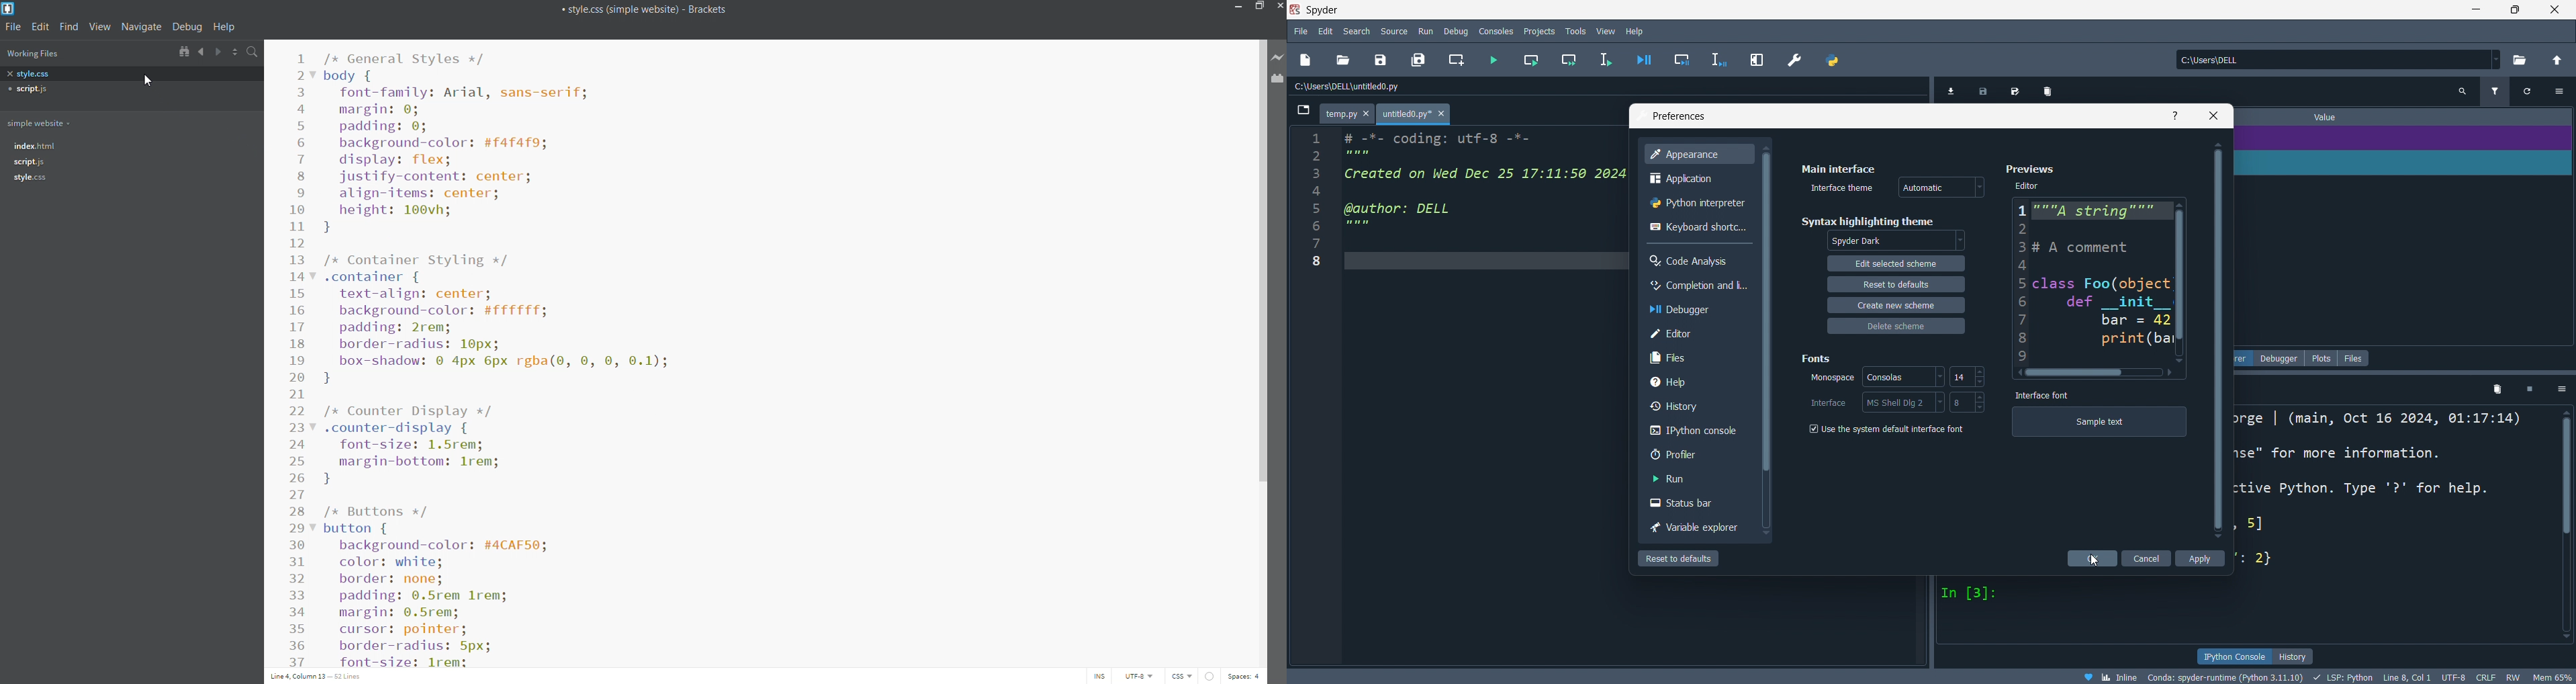 This screenshot has height=700, width=2576. What do you see at coordinates (785, 351) in the screenshot?
I see `simple css styling` at bounding box center [785, 351].